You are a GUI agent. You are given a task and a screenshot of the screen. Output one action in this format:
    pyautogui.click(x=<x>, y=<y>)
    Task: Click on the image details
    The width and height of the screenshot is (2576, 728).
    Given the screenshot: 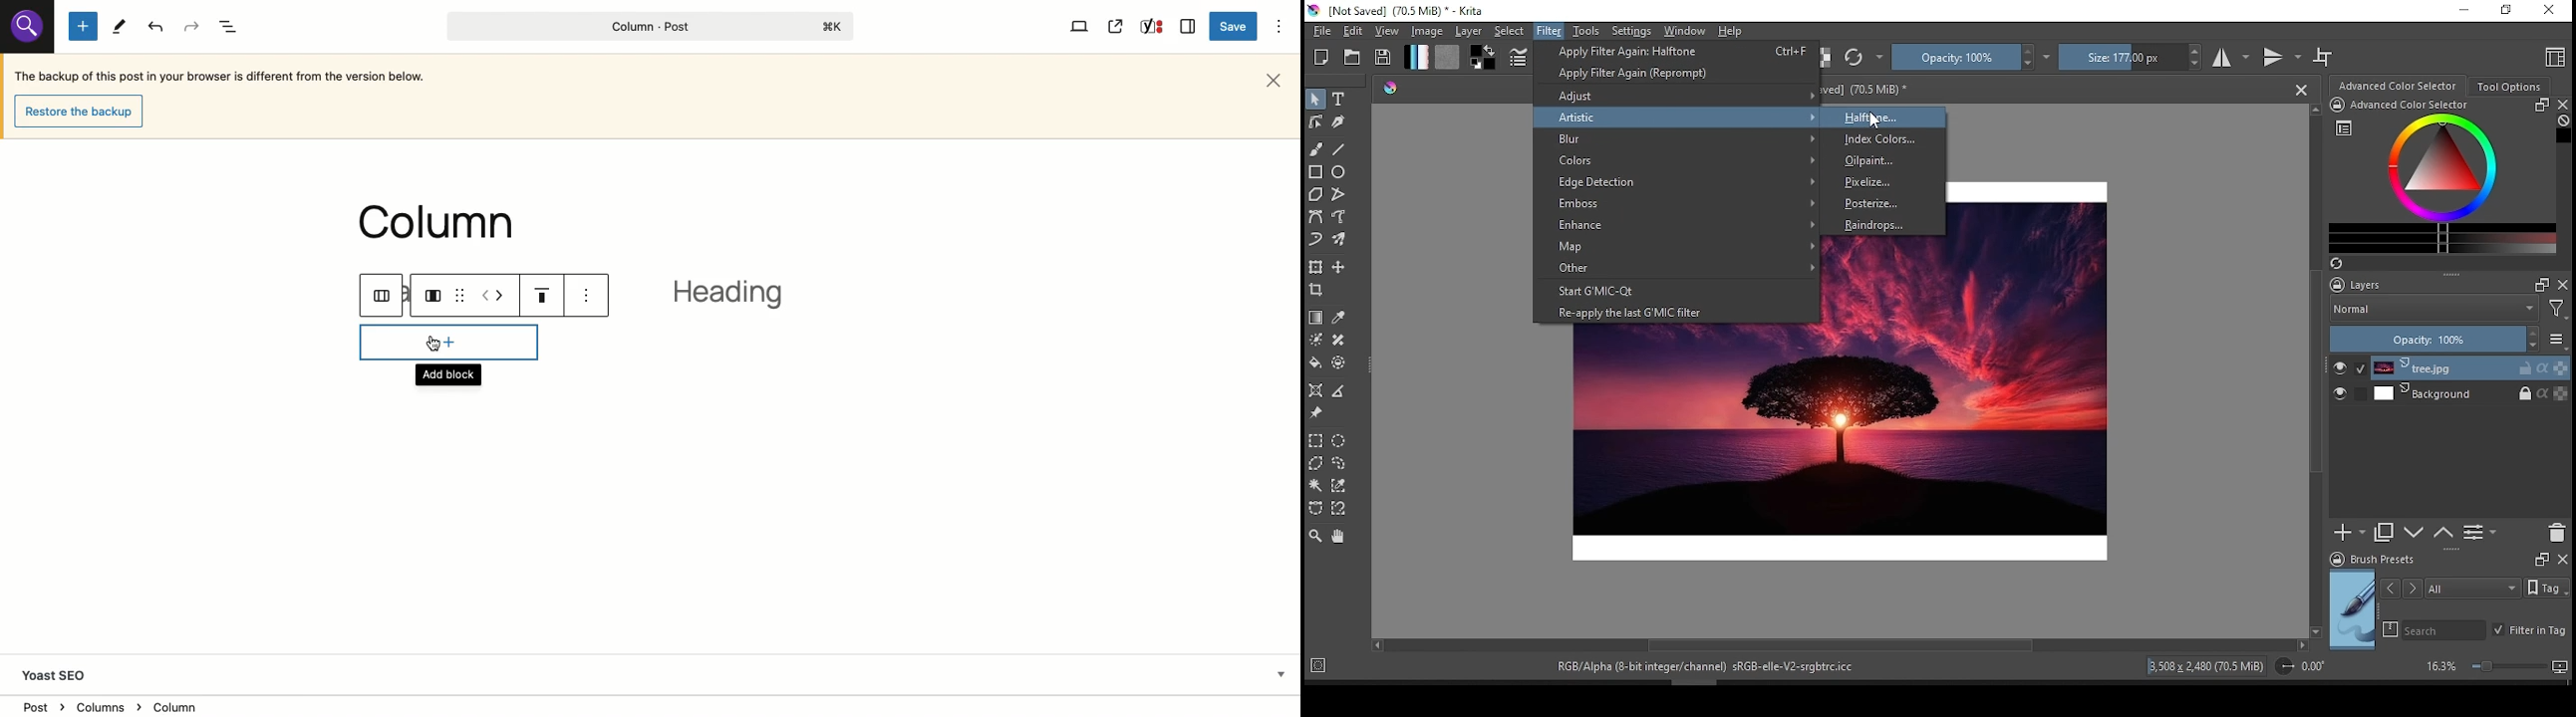 What is the action you would take?
    pyautogui.click(x=2207, y=666)
    